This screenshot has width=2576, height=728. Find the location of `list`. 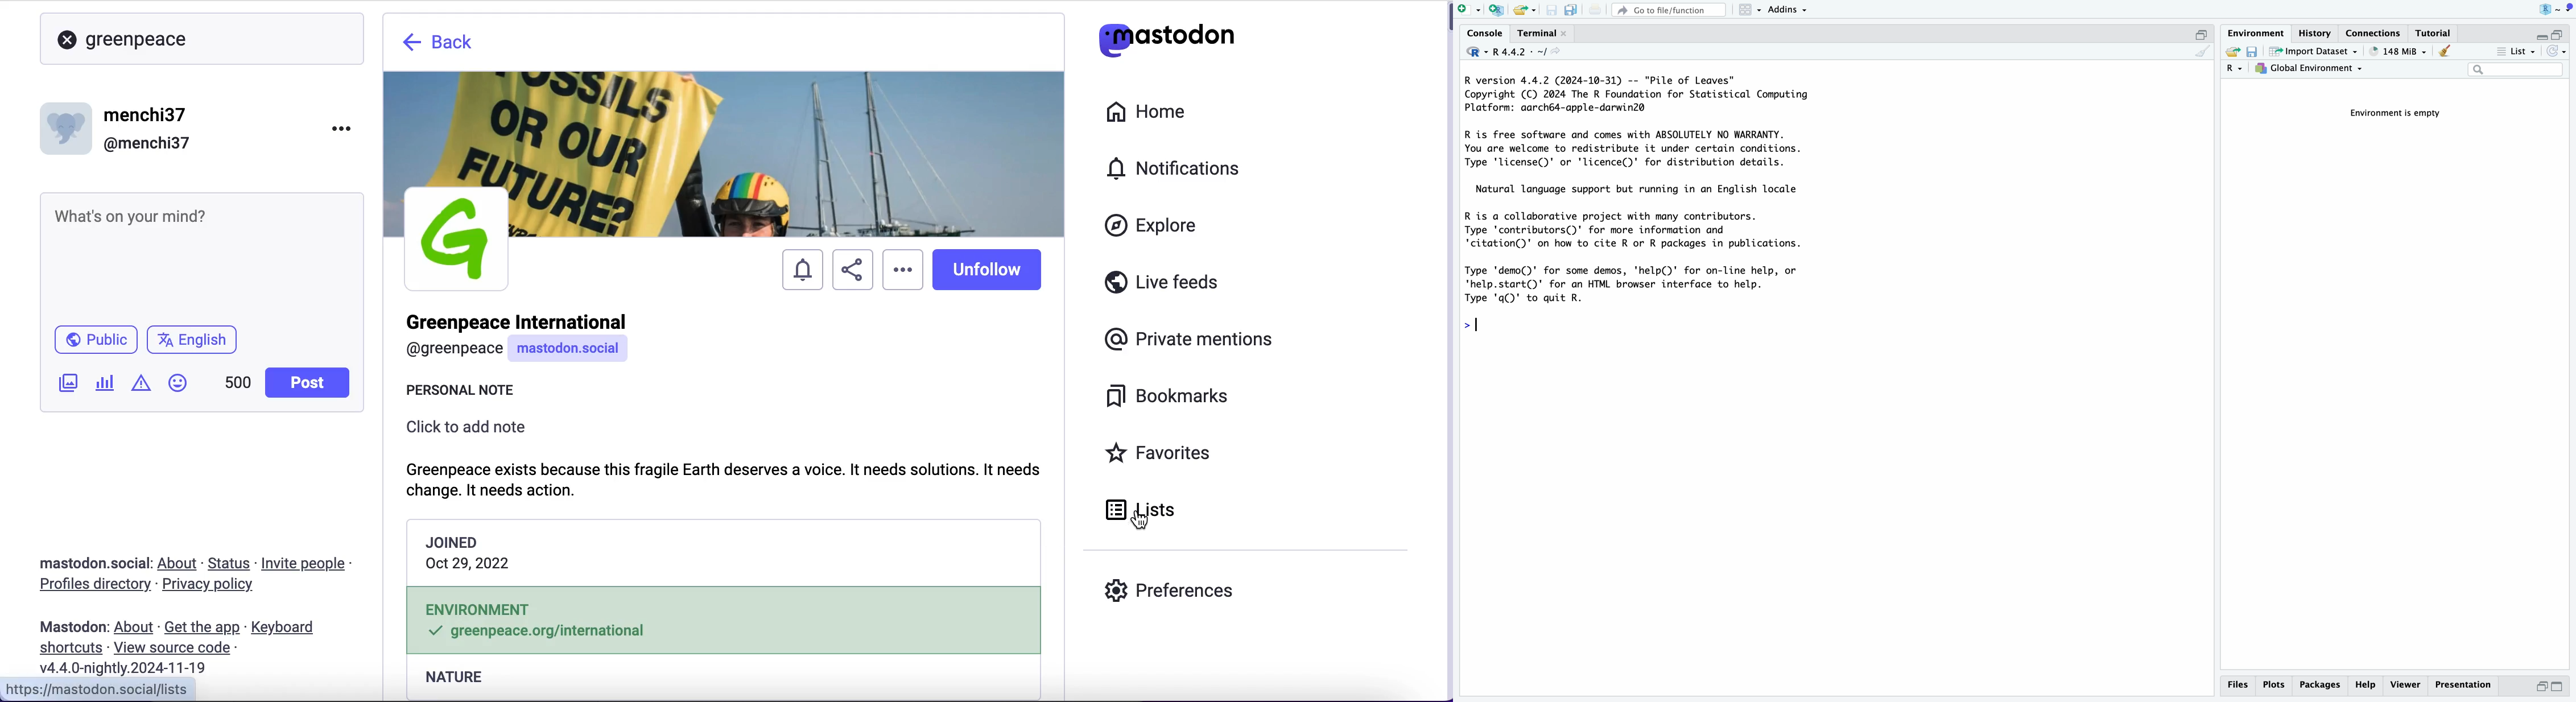

list is located at coordinates (2515, 53).